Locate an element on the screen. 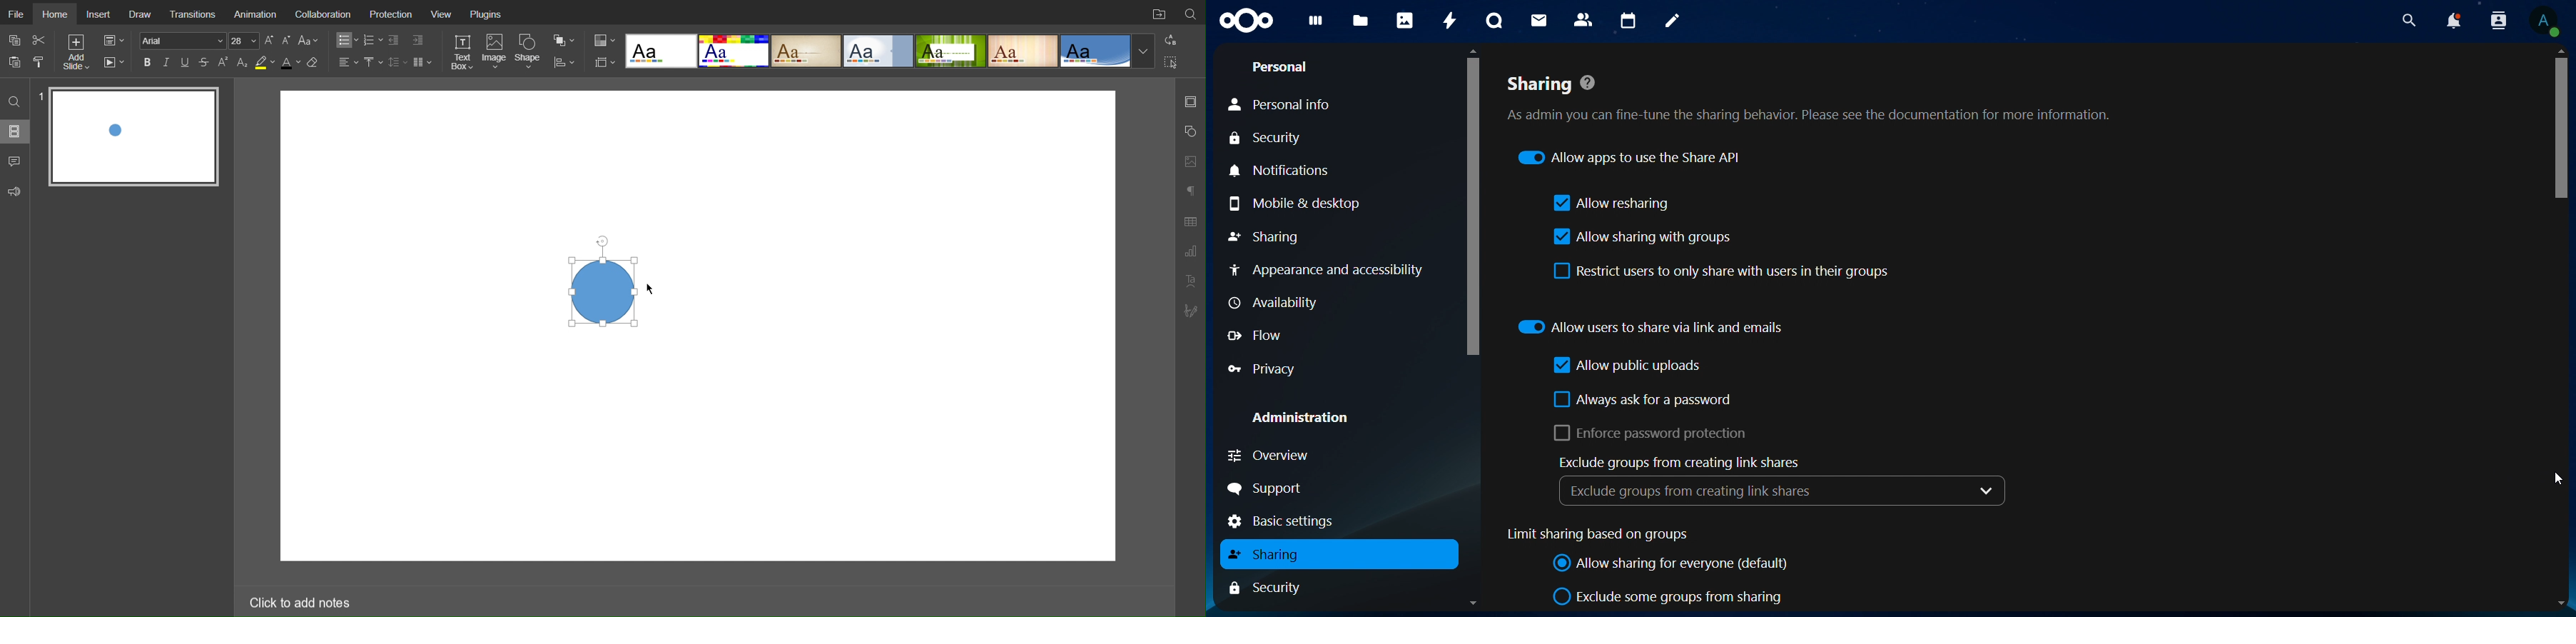  allow public uploads is located at coordinates (1625, 364).